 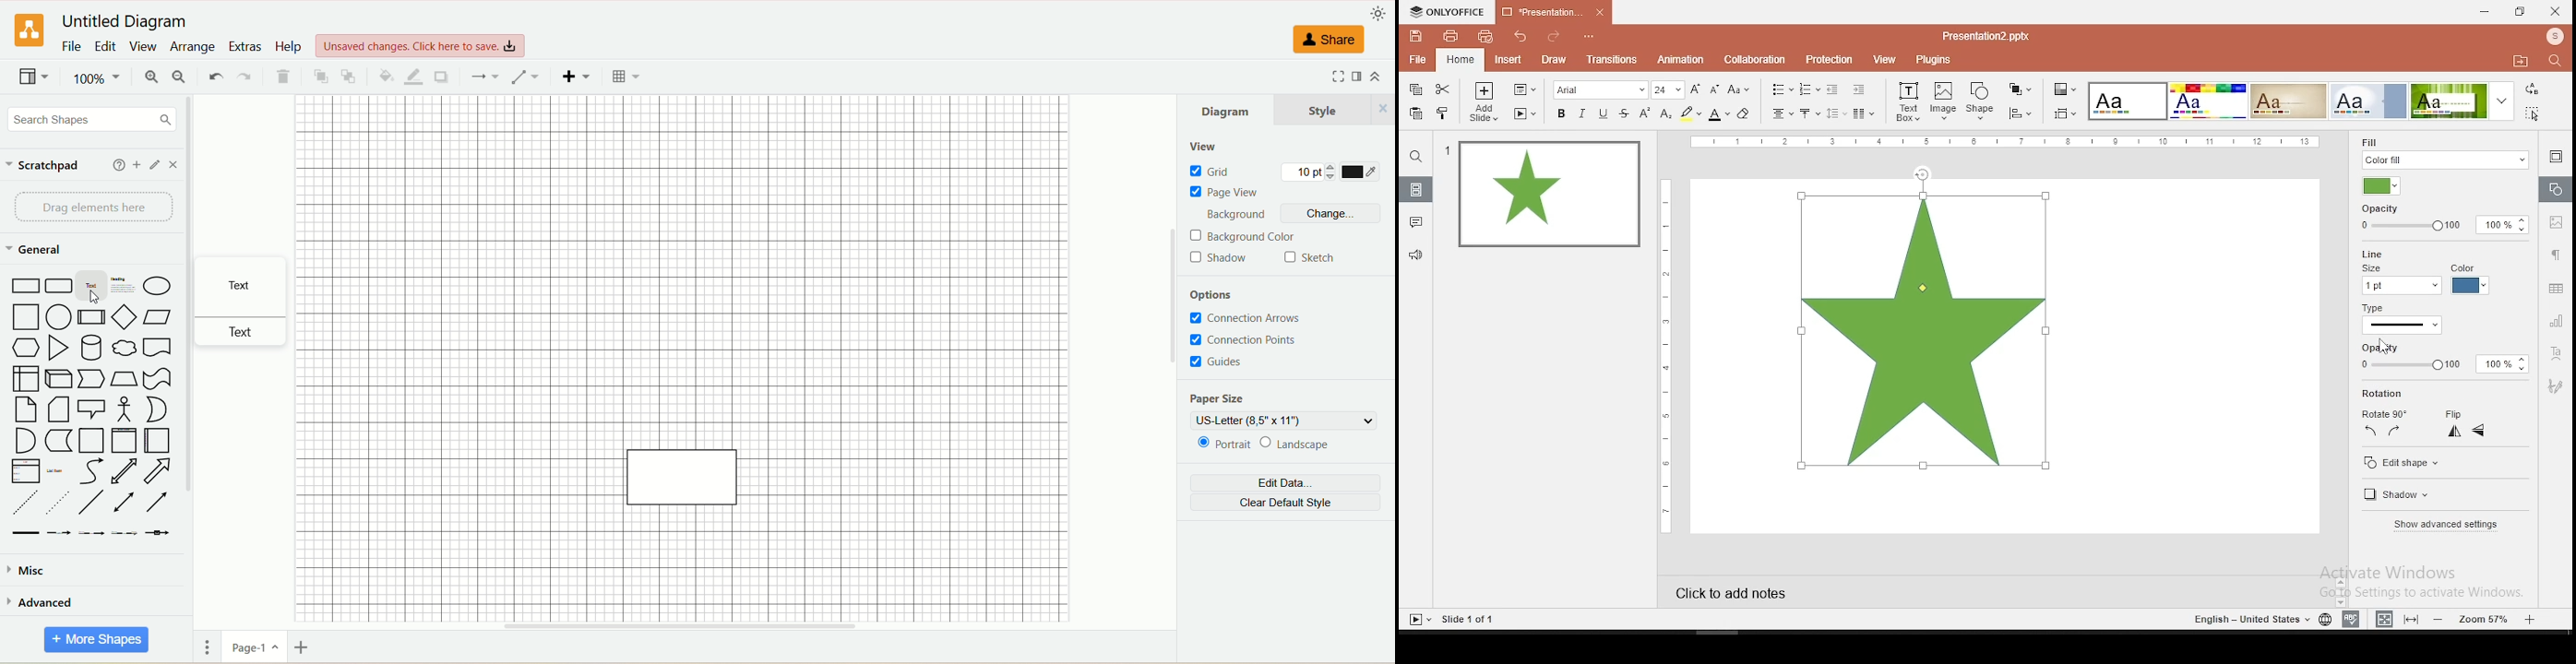 I want to click on text art tool, so click(x=2554, y=355).